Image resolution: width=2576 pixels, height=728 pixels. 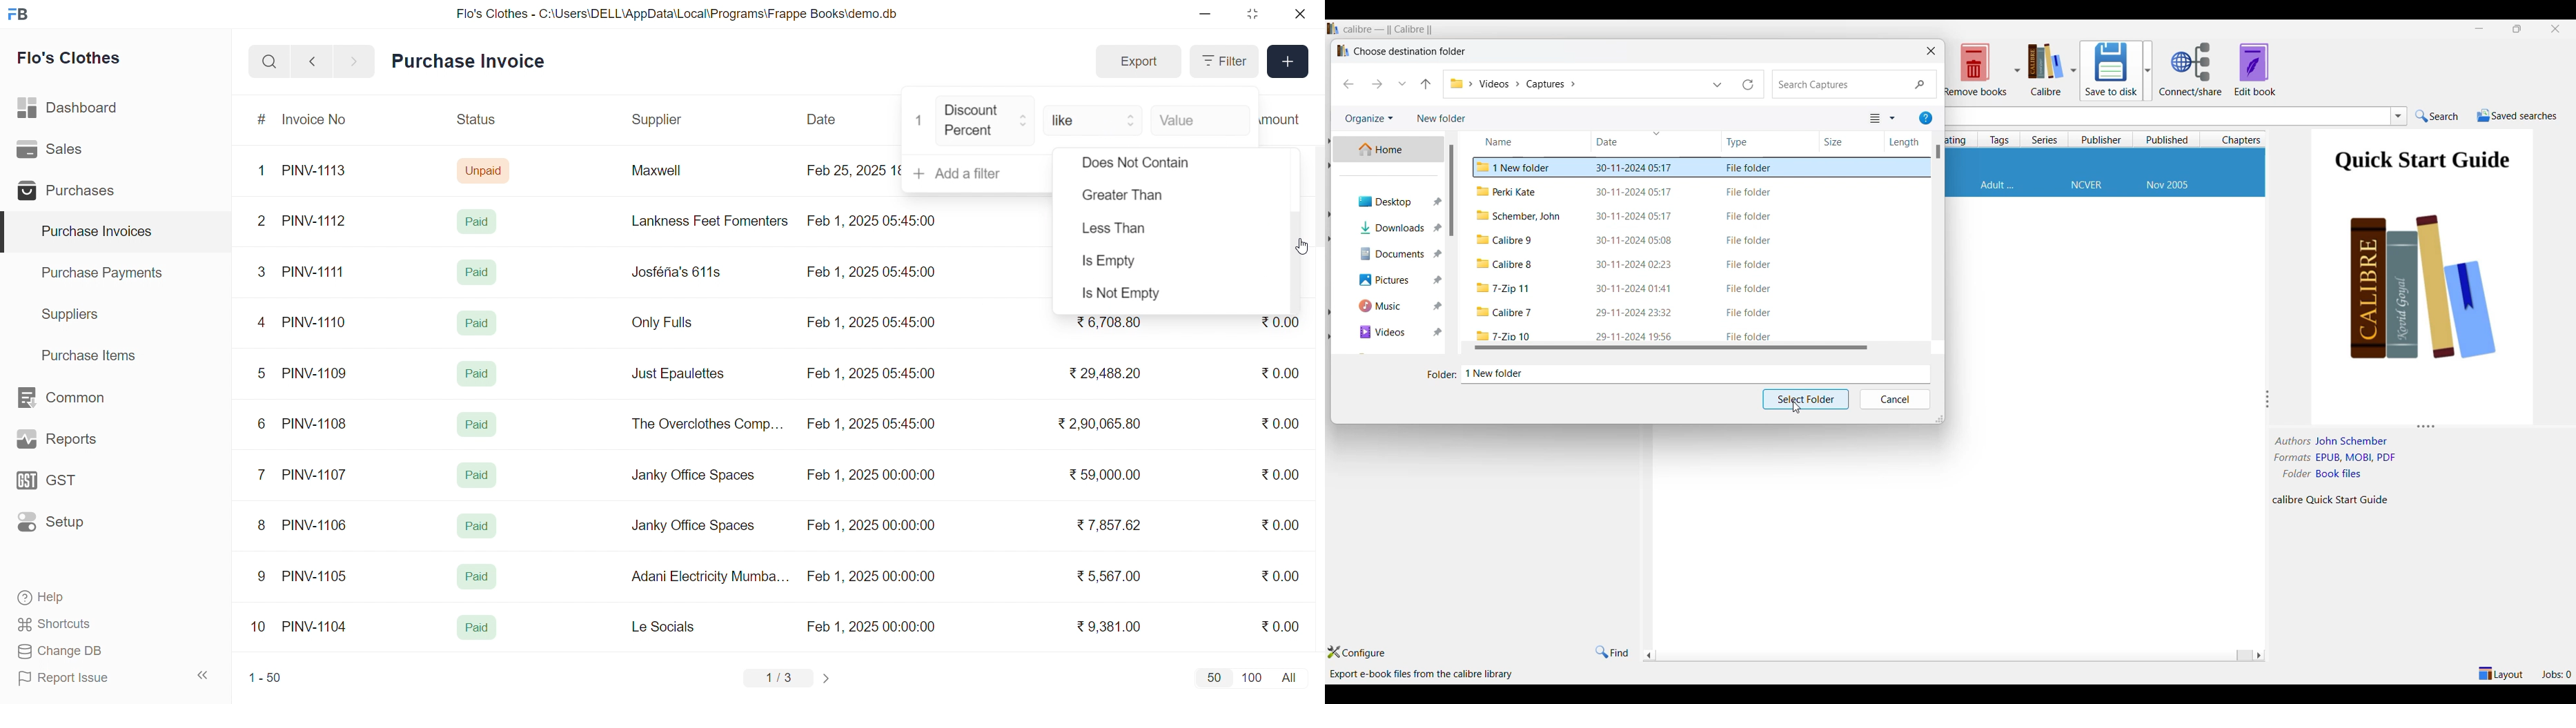 I want to click on Paid, so click(x=477, y=628).